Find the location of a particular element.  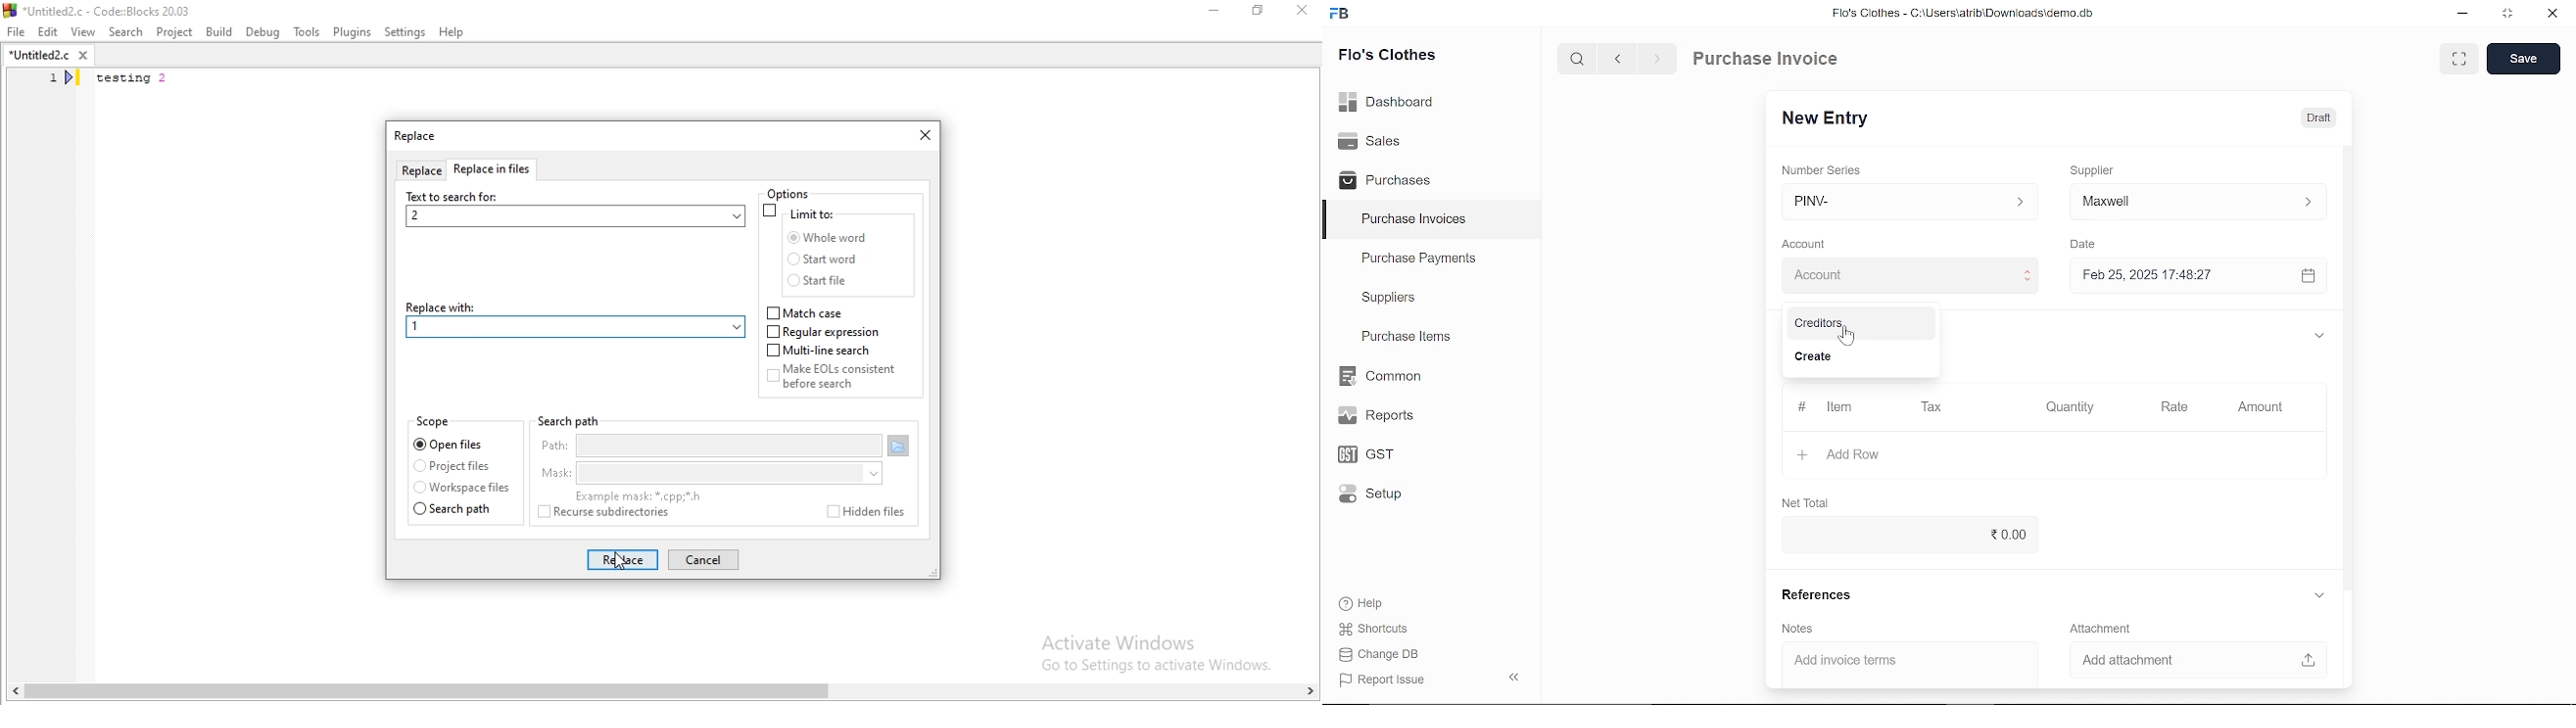

Creditors, is located at coordinates (1857, 324).